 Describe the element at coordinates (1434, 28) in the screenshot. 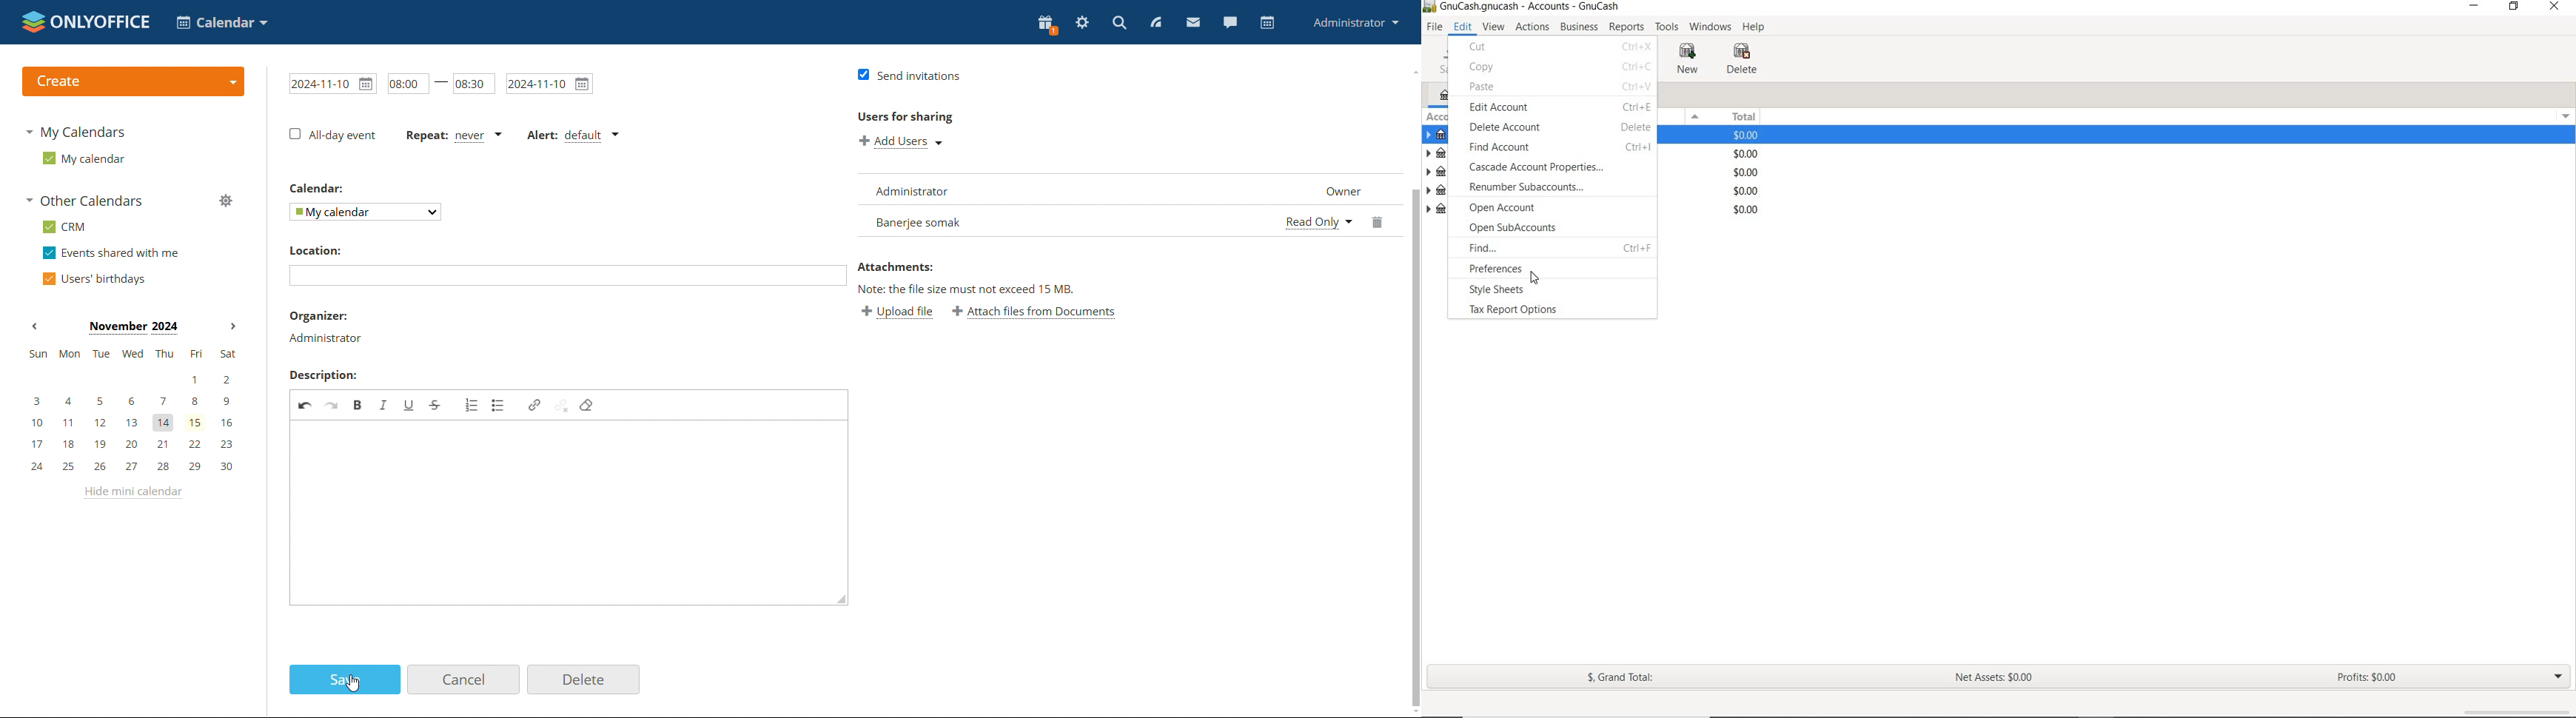

I see `FILE` at that location.